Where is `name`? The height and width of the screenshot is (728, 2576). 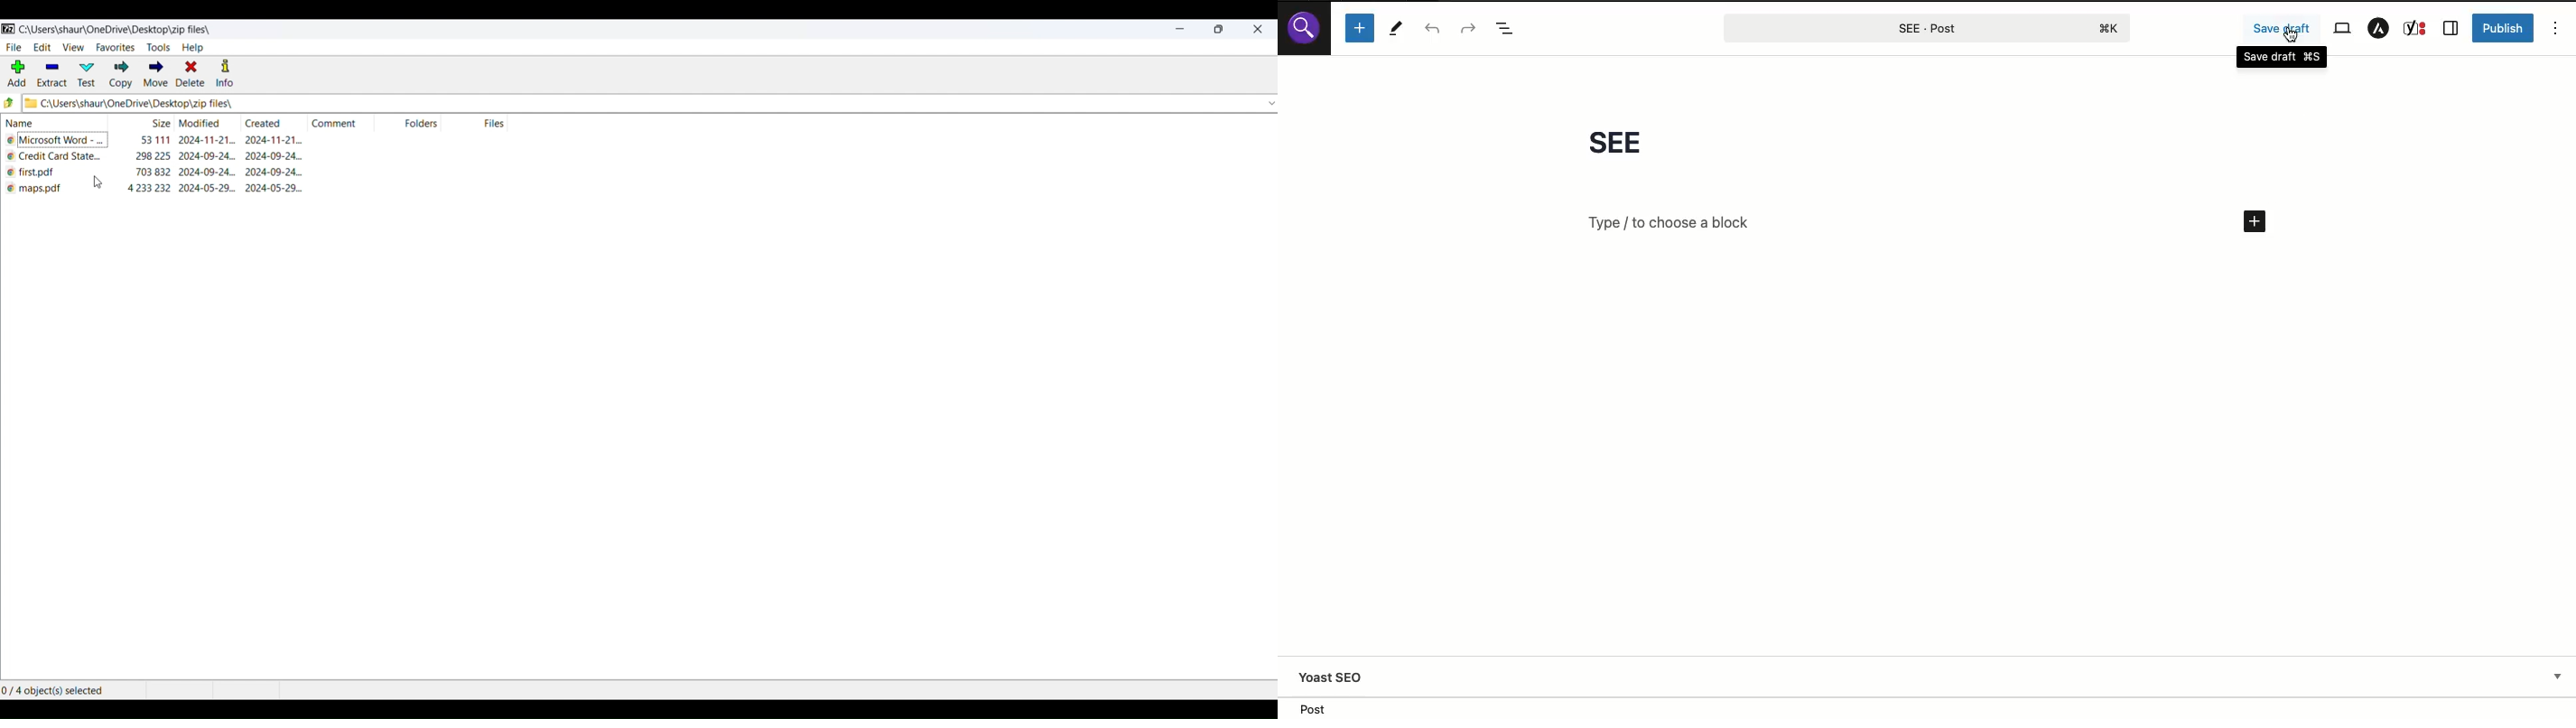
name is located at coordinates (53, 122).